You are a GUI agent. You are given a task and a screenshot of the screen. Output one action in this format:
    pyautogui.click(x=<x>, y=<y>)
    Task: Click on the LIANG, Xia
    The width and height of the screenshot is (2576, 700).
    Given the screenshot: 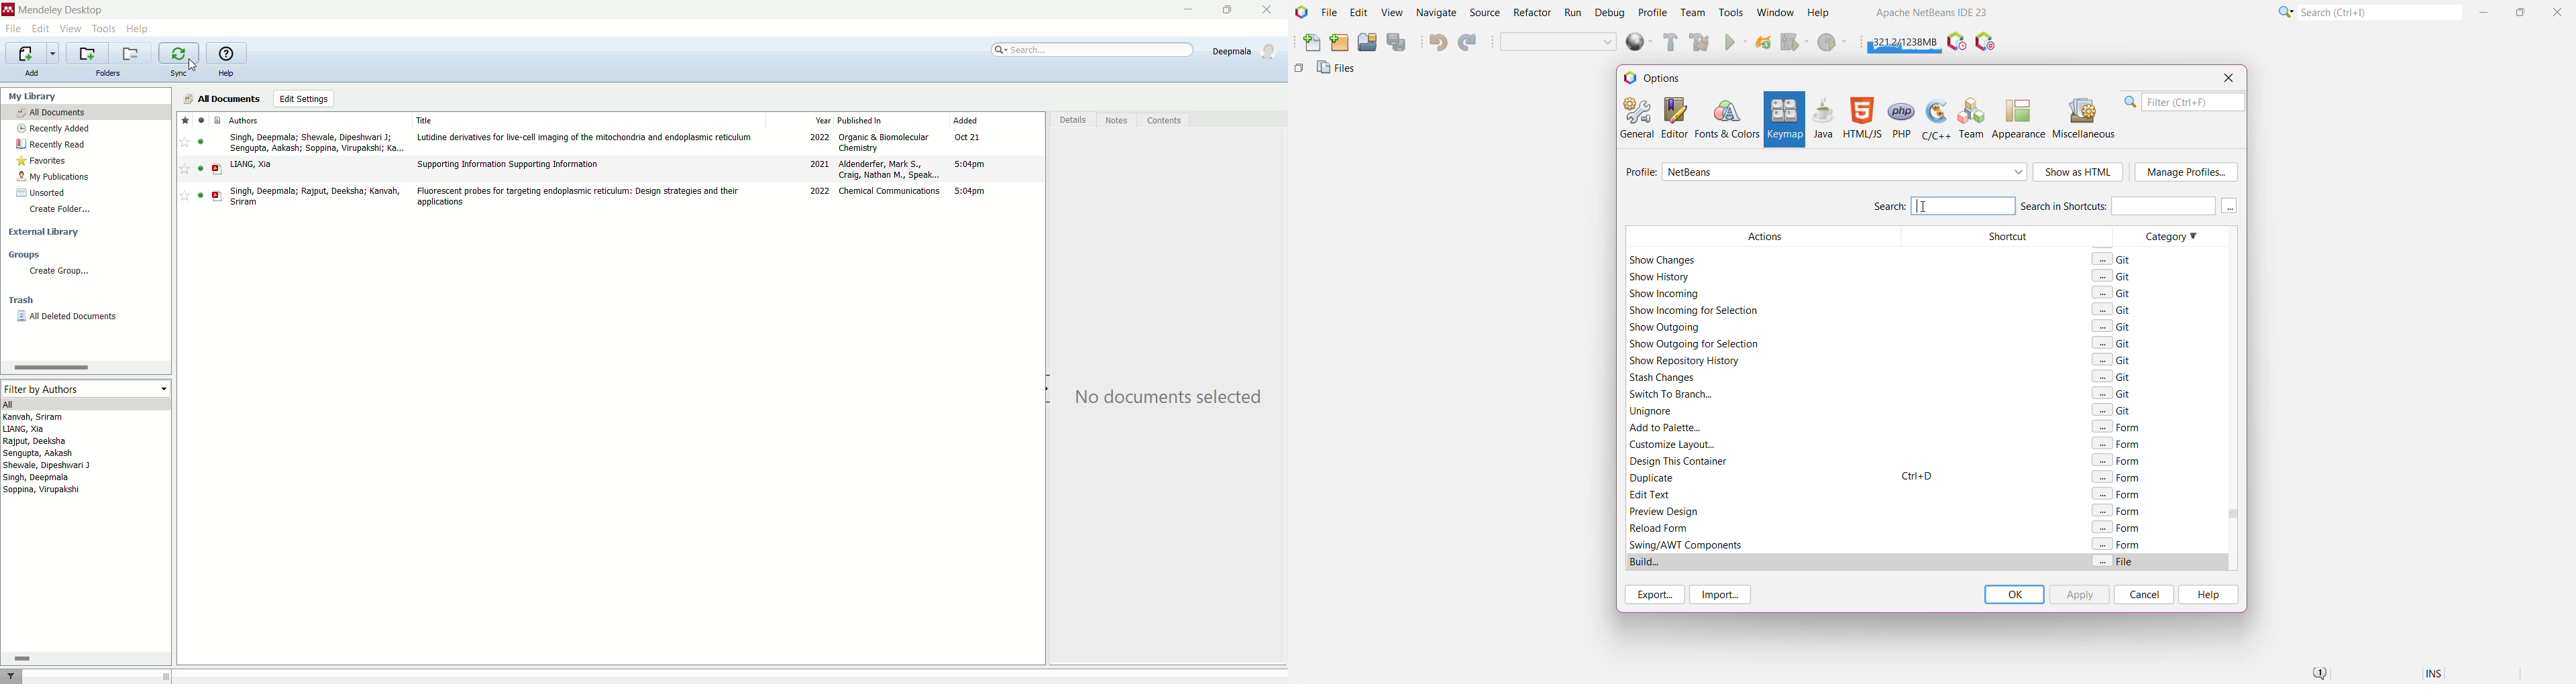 What is the action you would take?
    pyautogui.click(x=29, y=429)
    